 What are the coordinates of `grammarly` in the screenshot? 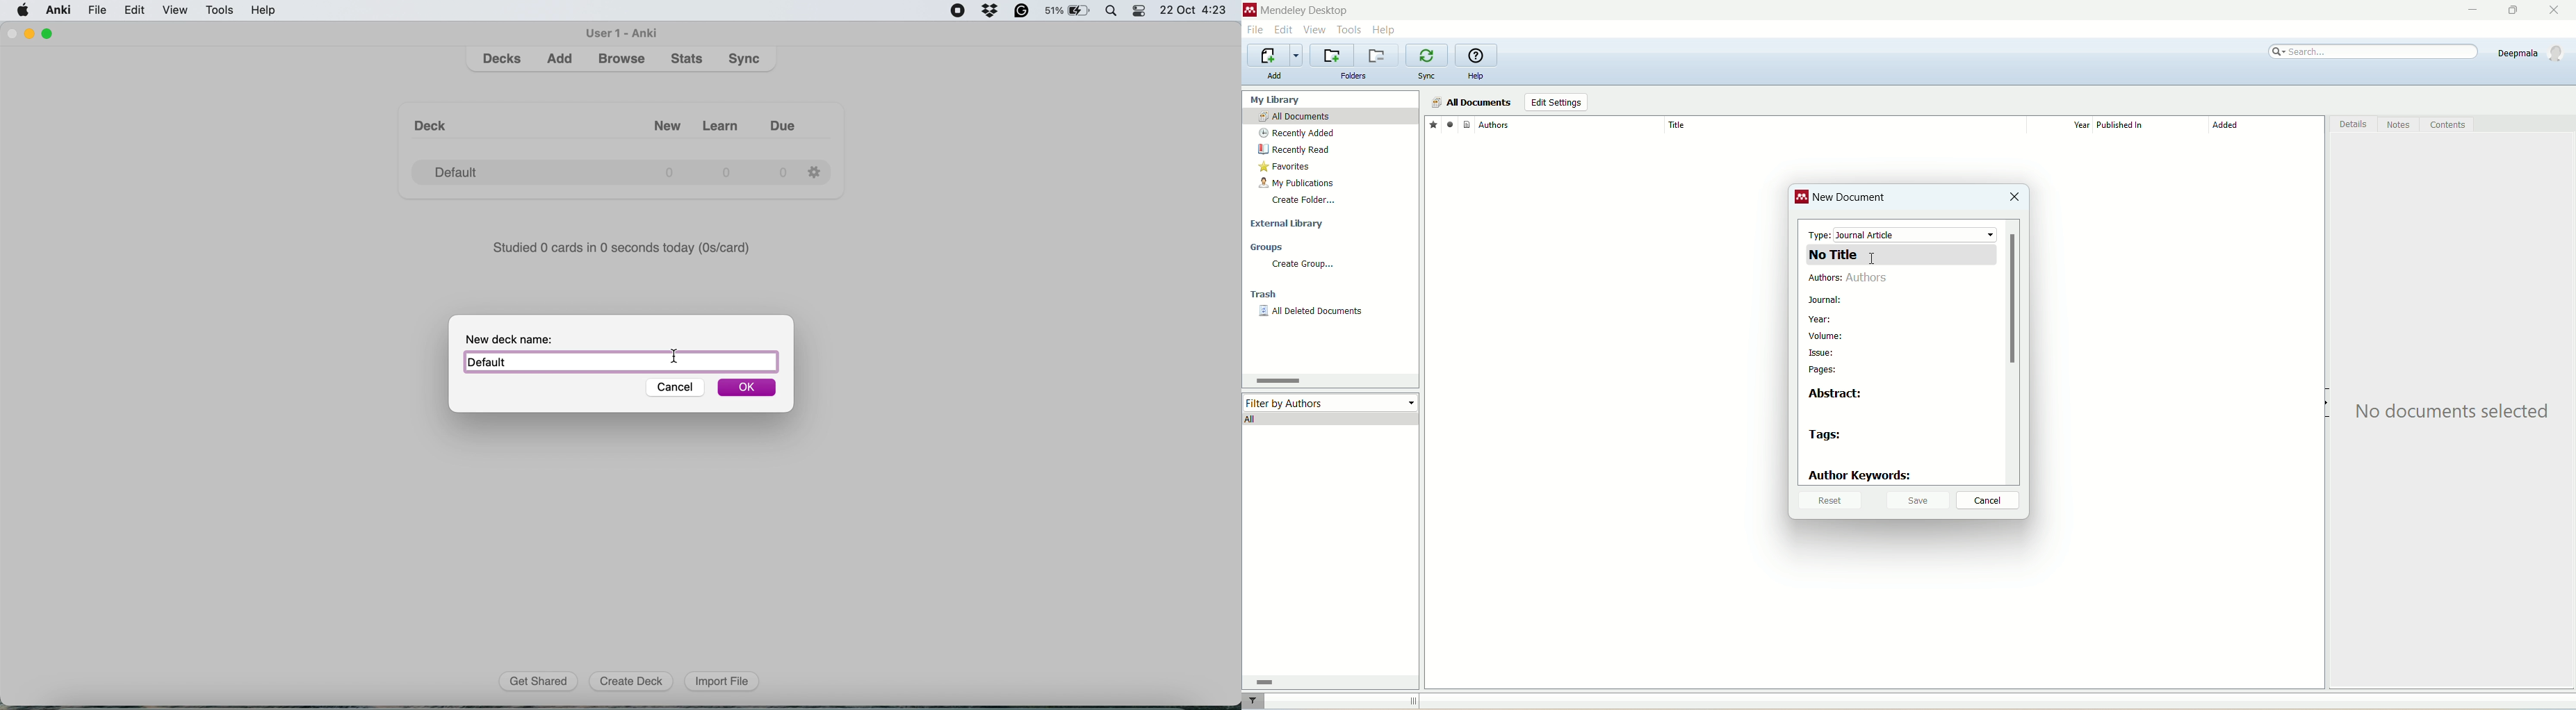 It's located at (1022, 12).